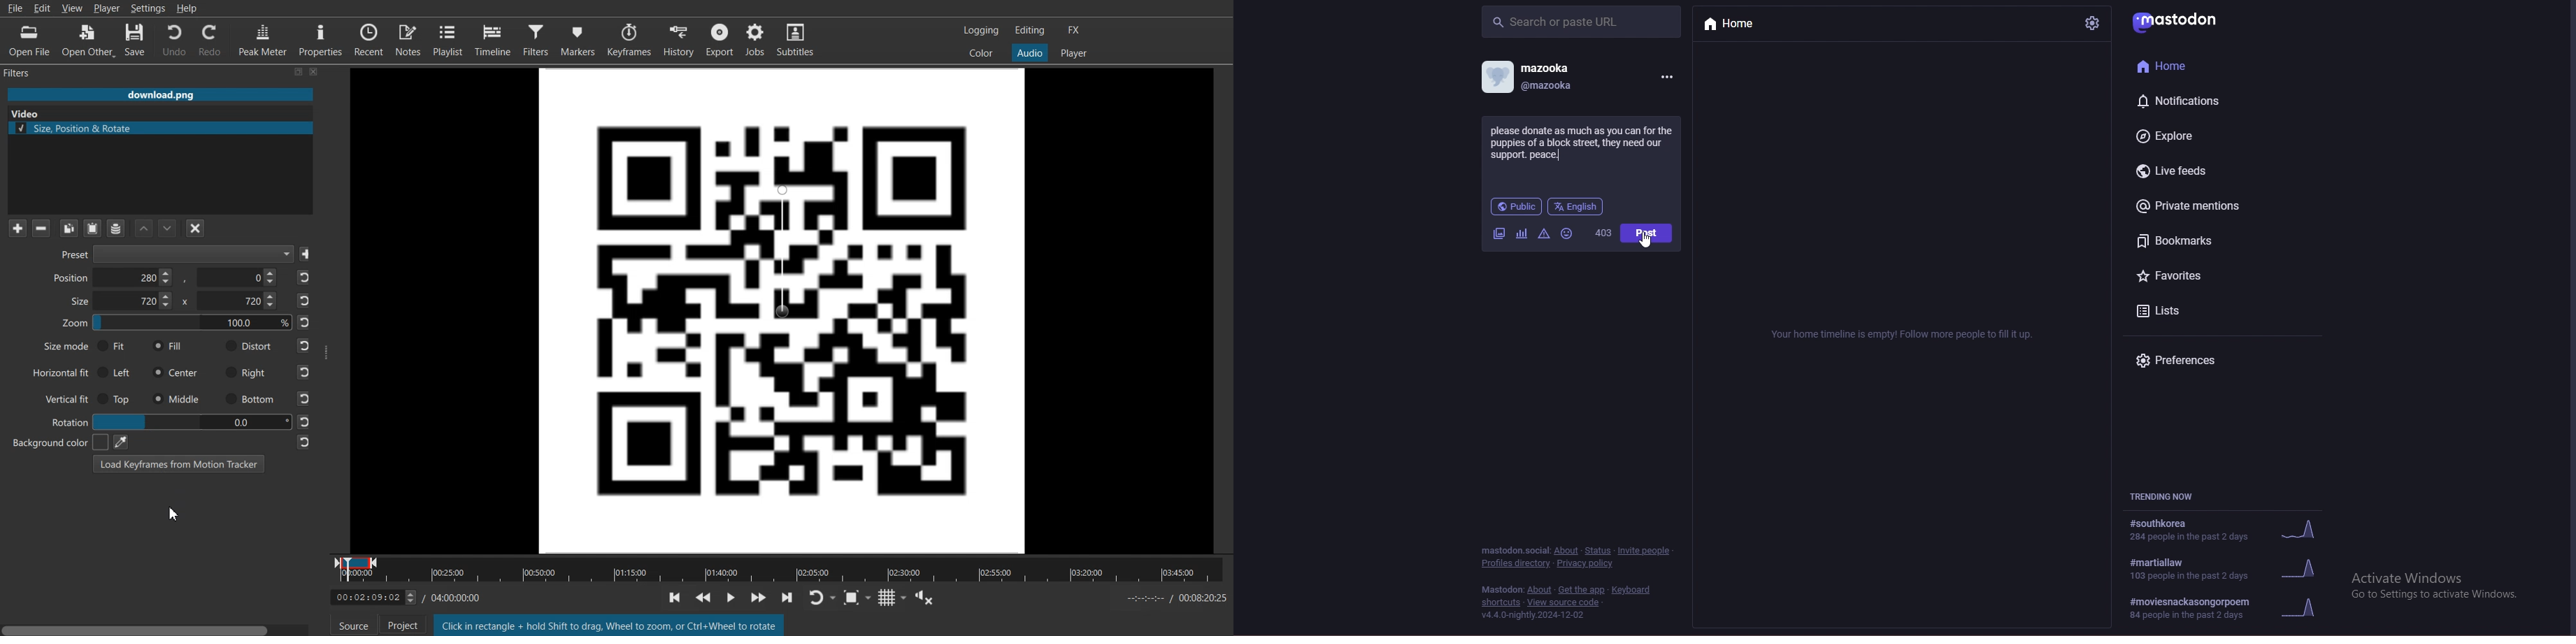  I want to click on worf count, so click(1604, 233).